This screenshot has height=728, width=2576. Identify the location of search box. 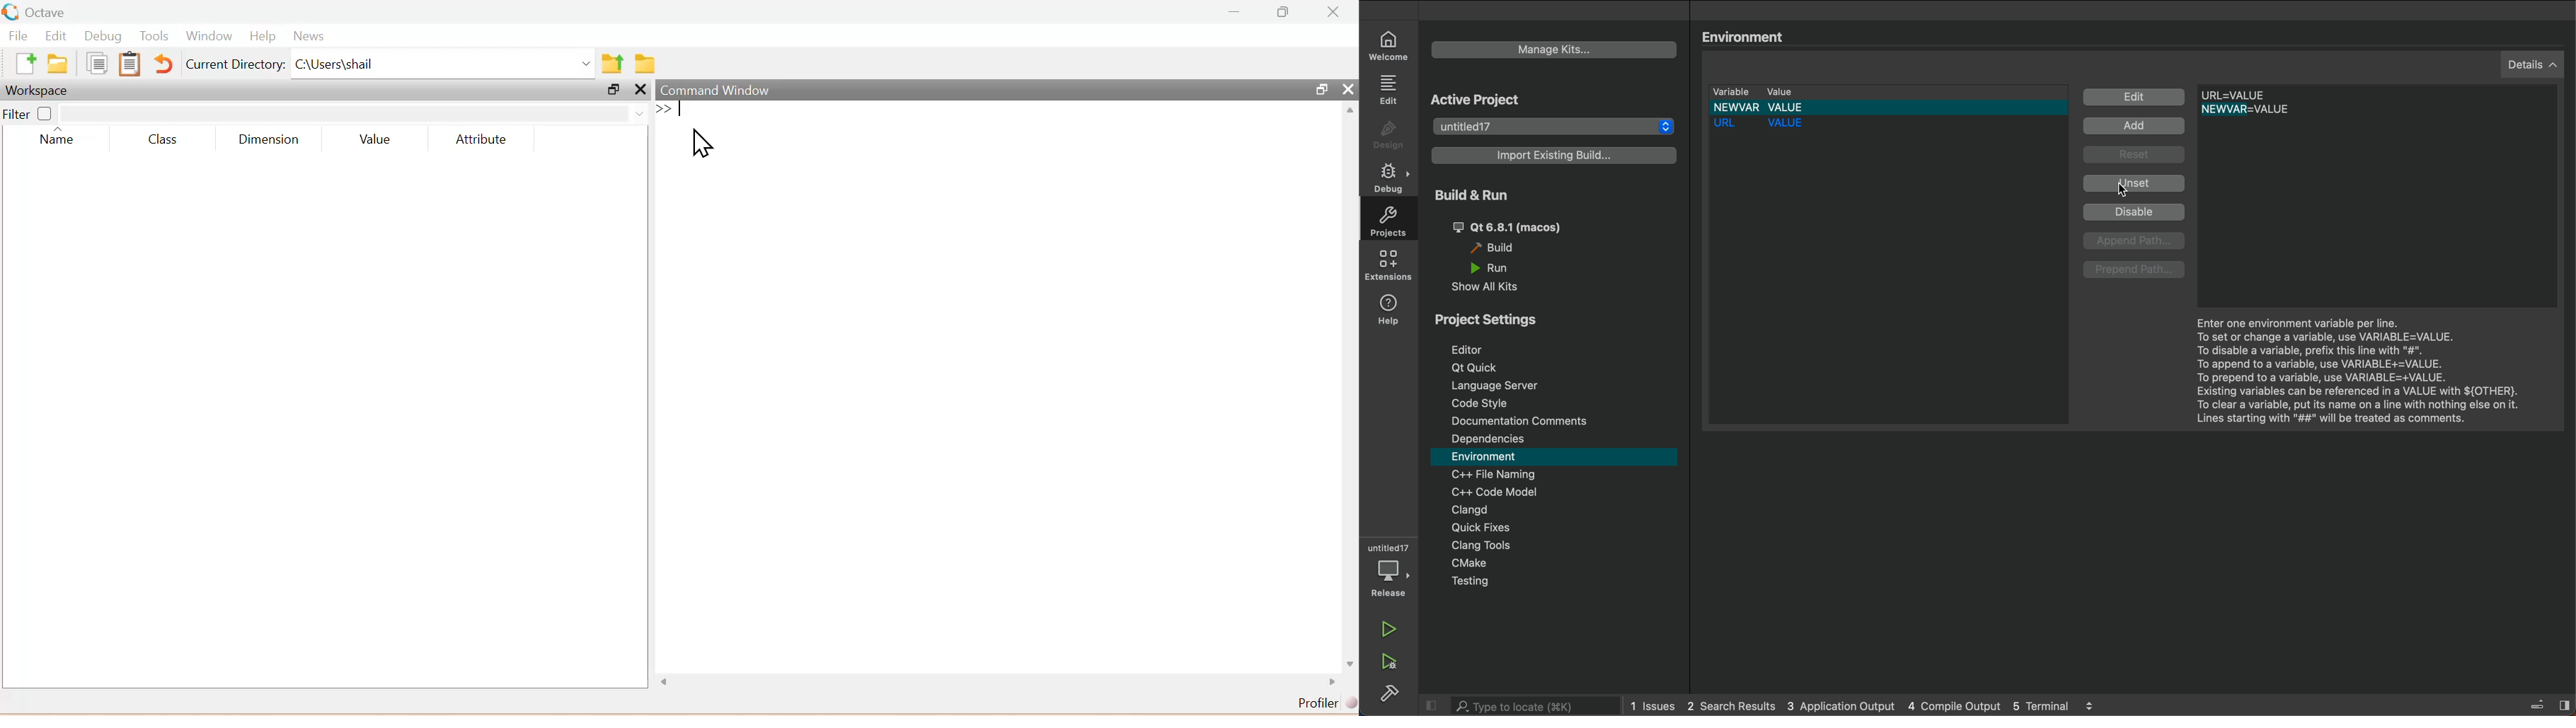
(343, 113).